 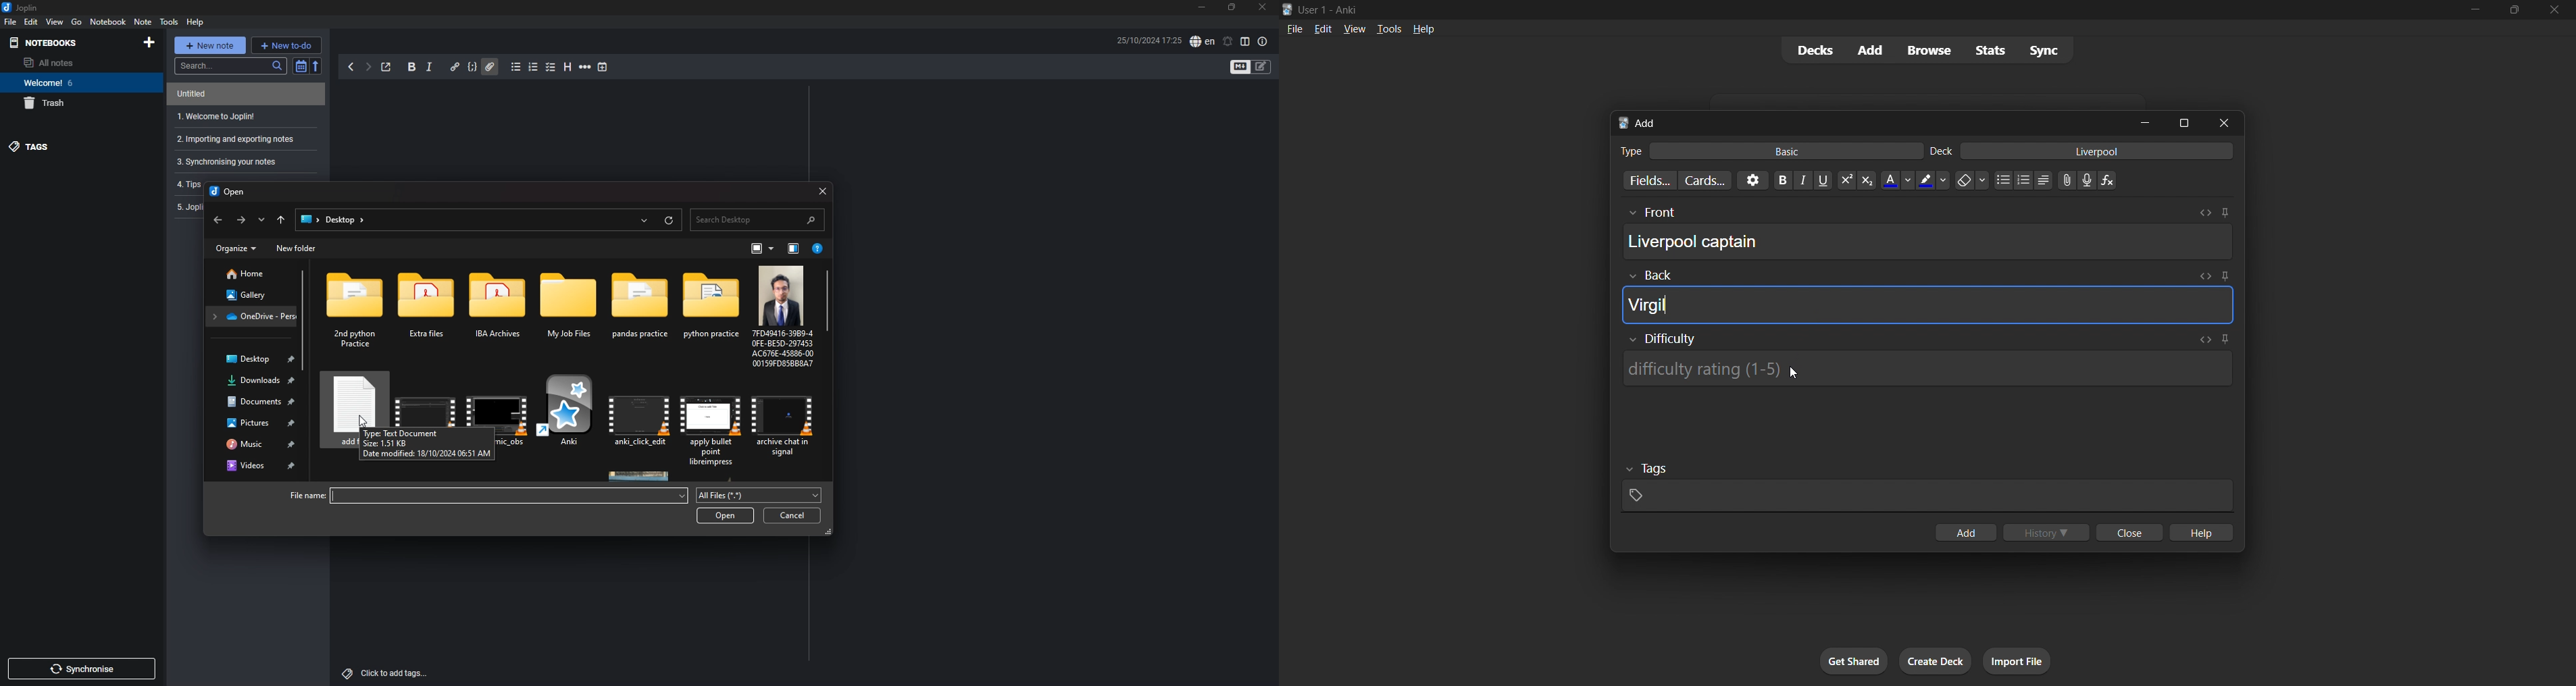 What do you see at coordinates (567, 67) in the screenshot?
I see `heading` at bounding box center [567, 67].